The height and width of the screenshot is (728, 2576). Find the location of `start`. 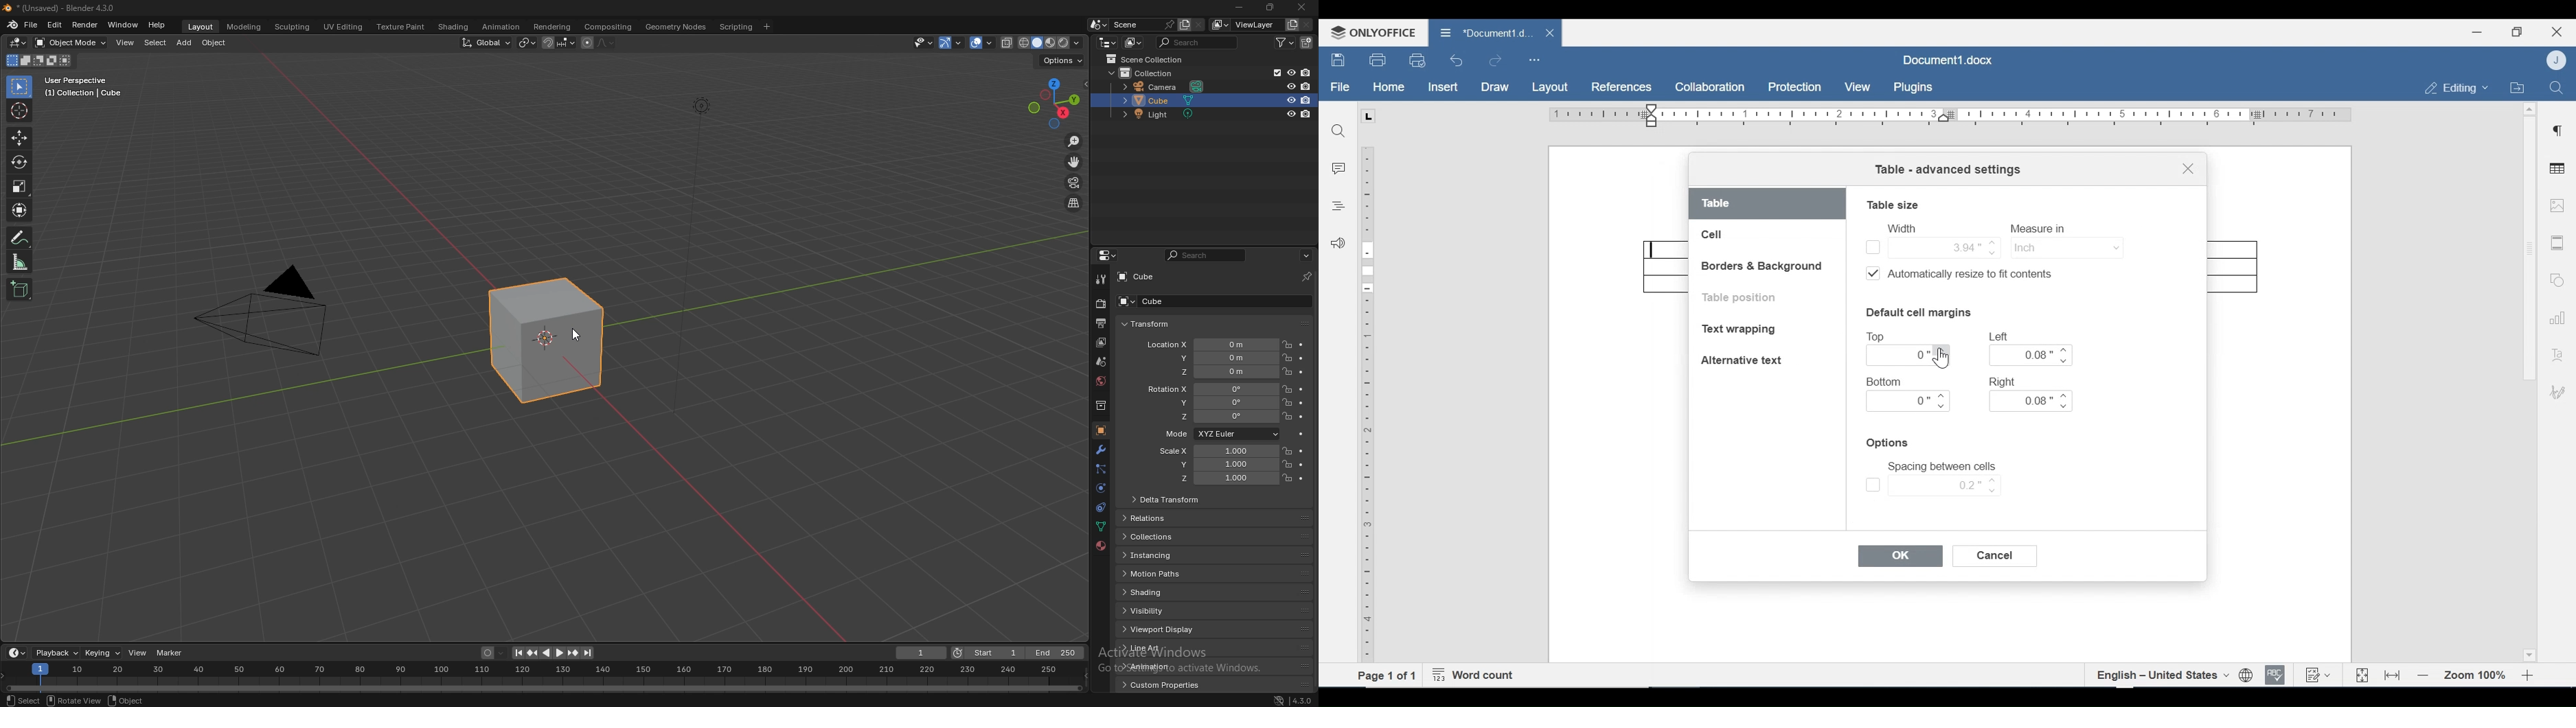

start is located at coordinates (990, 654).